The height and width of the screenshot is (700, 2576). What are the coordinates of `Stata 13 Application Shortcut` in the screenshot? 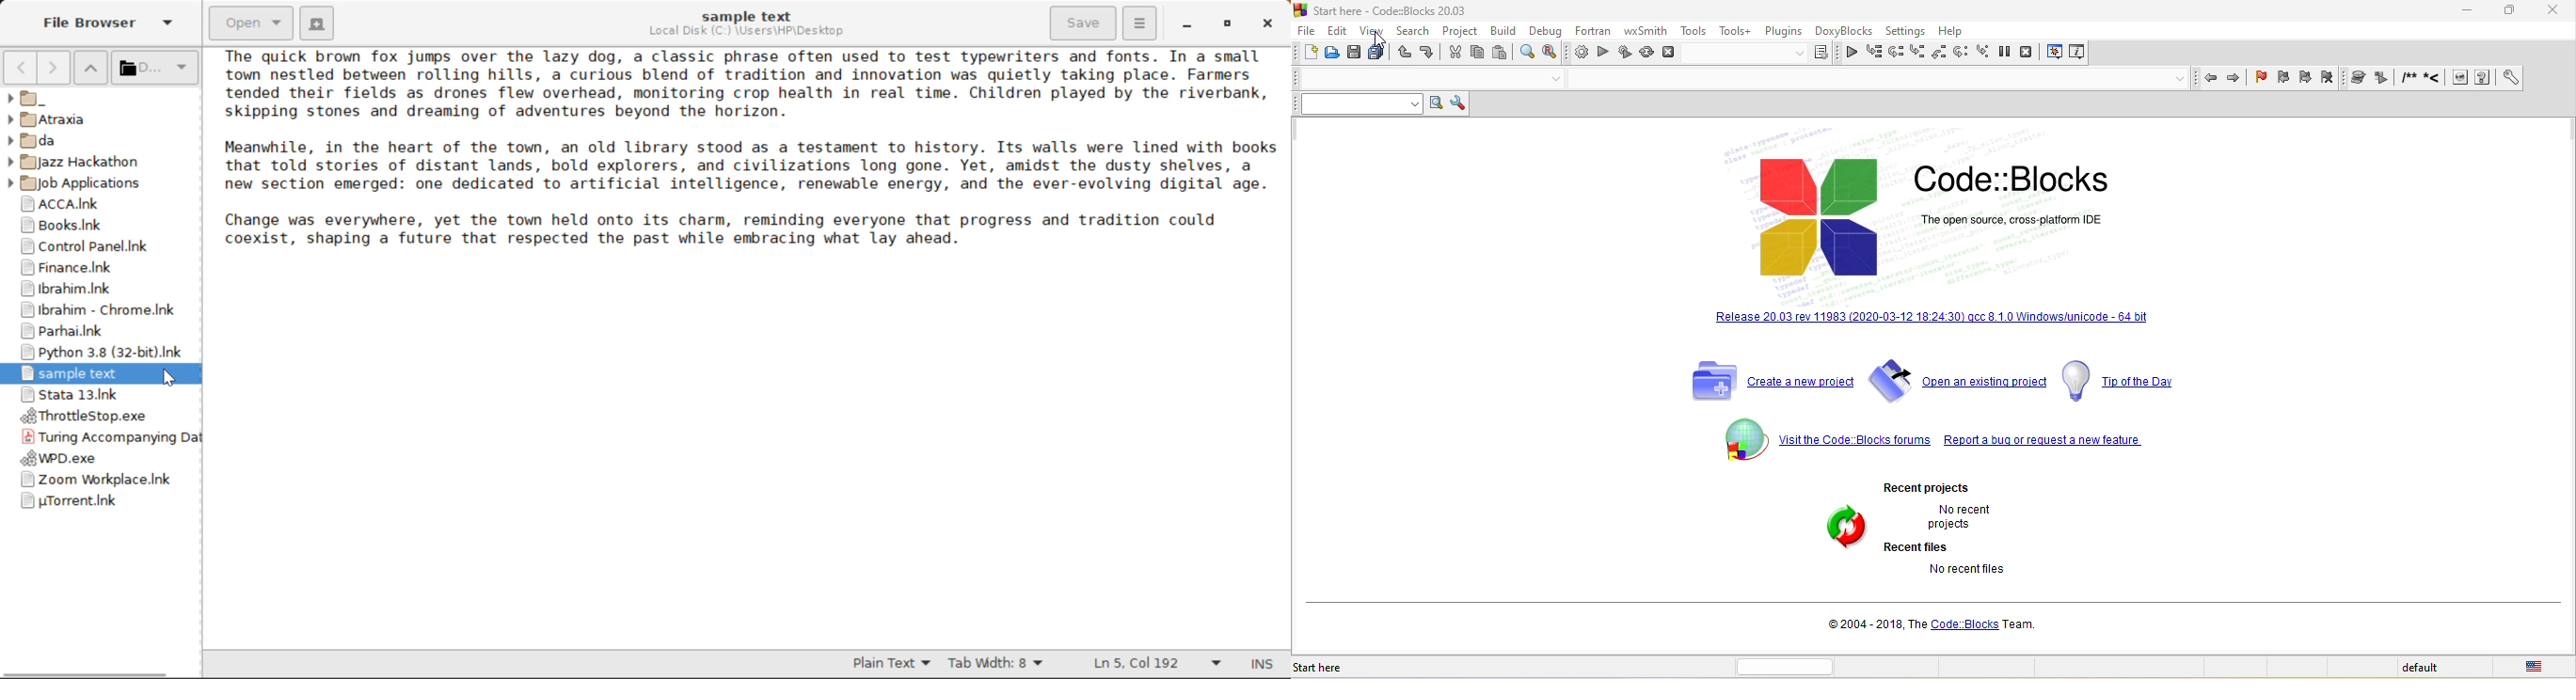 It's located at (100, 396).